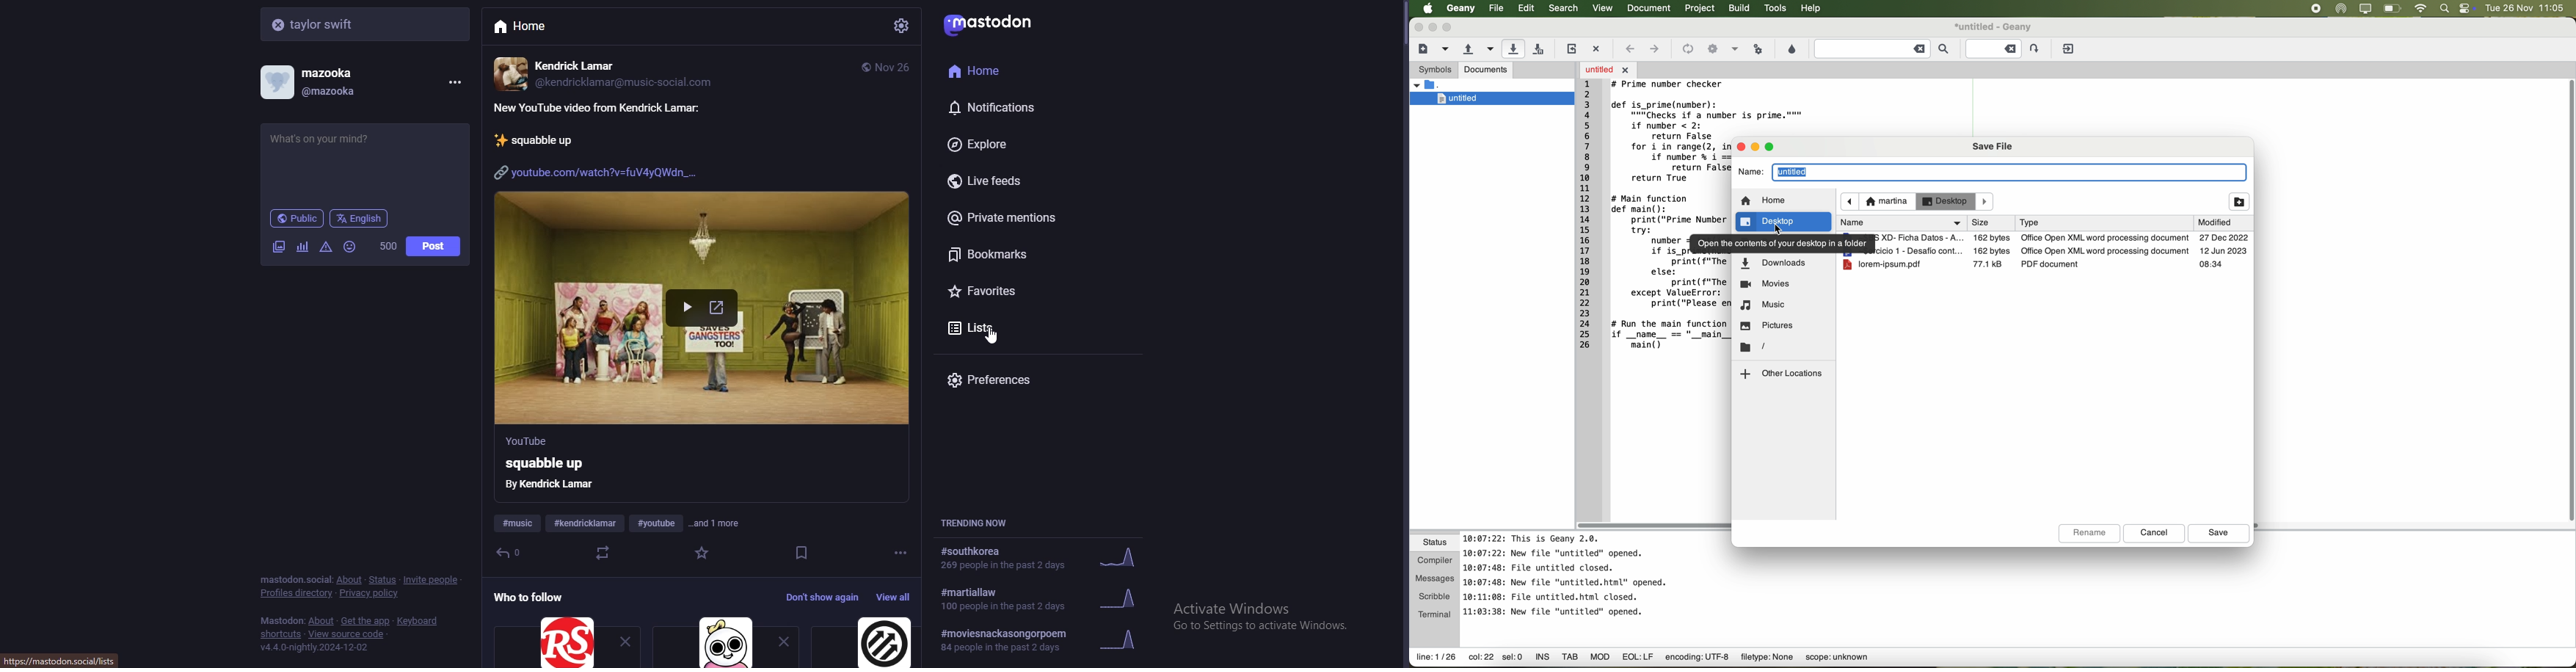 This screenshot has height=672, width=2576. What do you see at coordinates (349, 580) in the screenshot?
I see `about` at bounding box center [349, 580].